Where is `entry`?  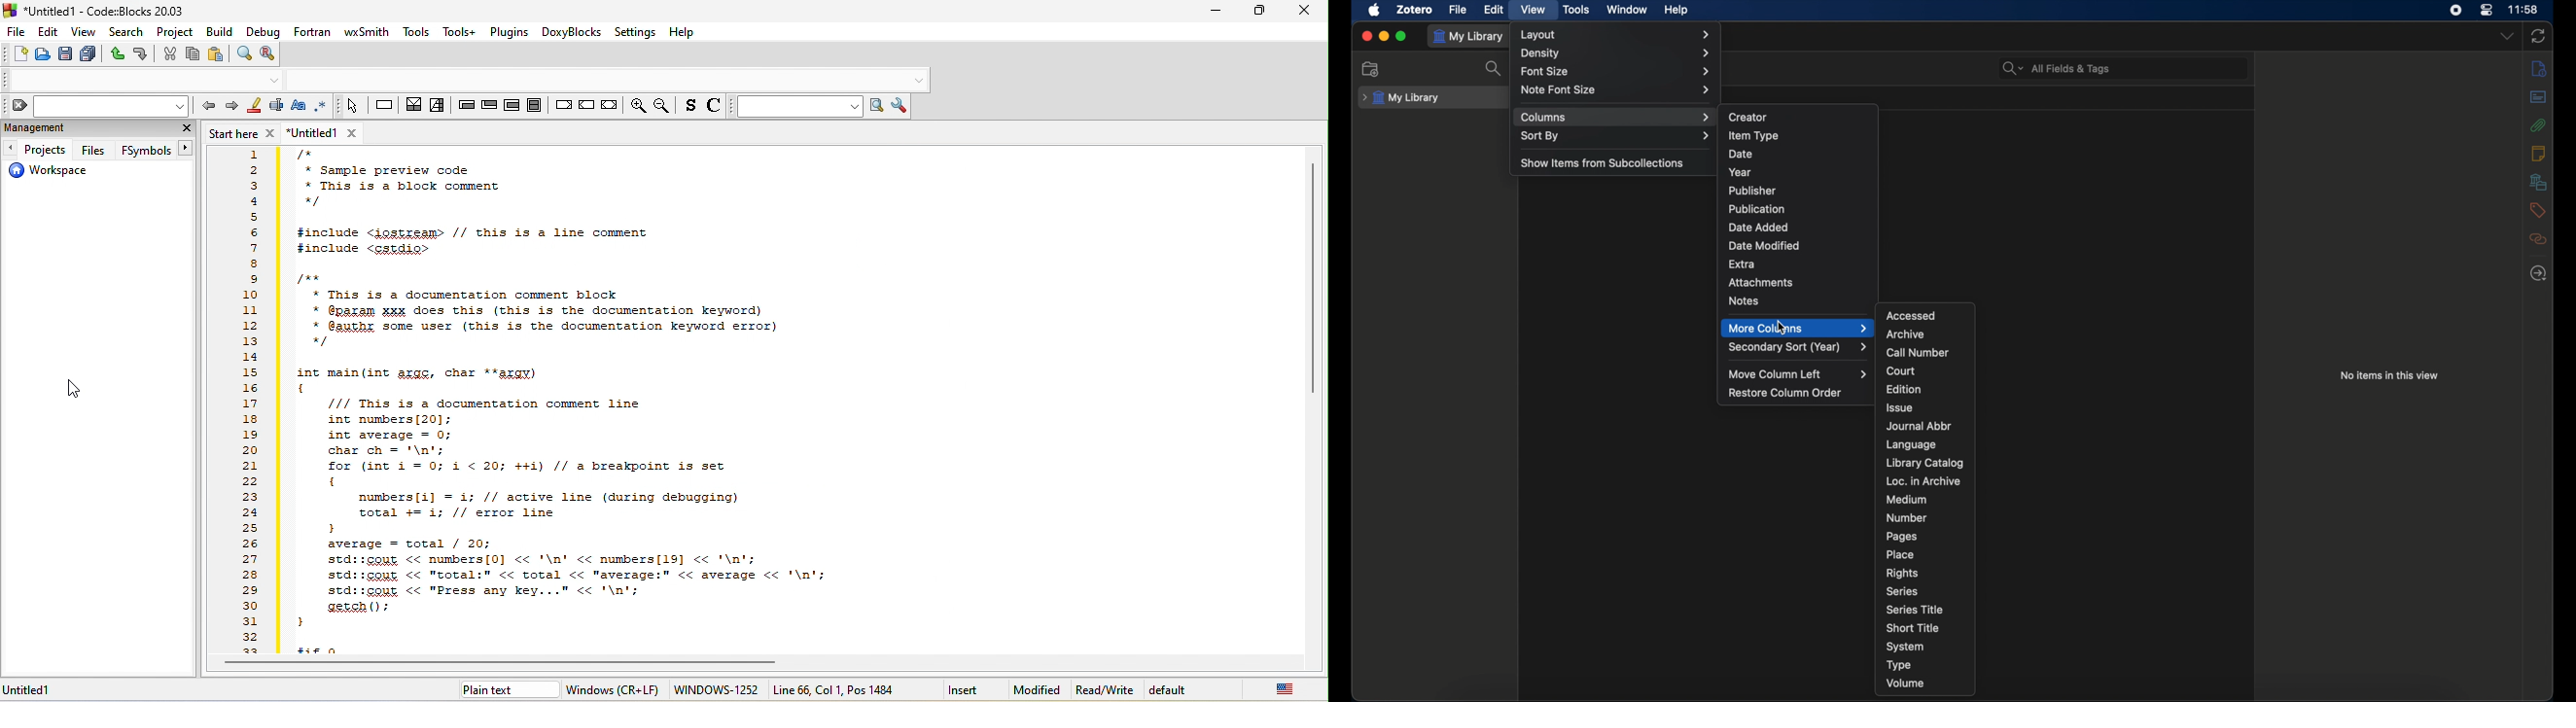 entry is located at coordinates (467, 108).